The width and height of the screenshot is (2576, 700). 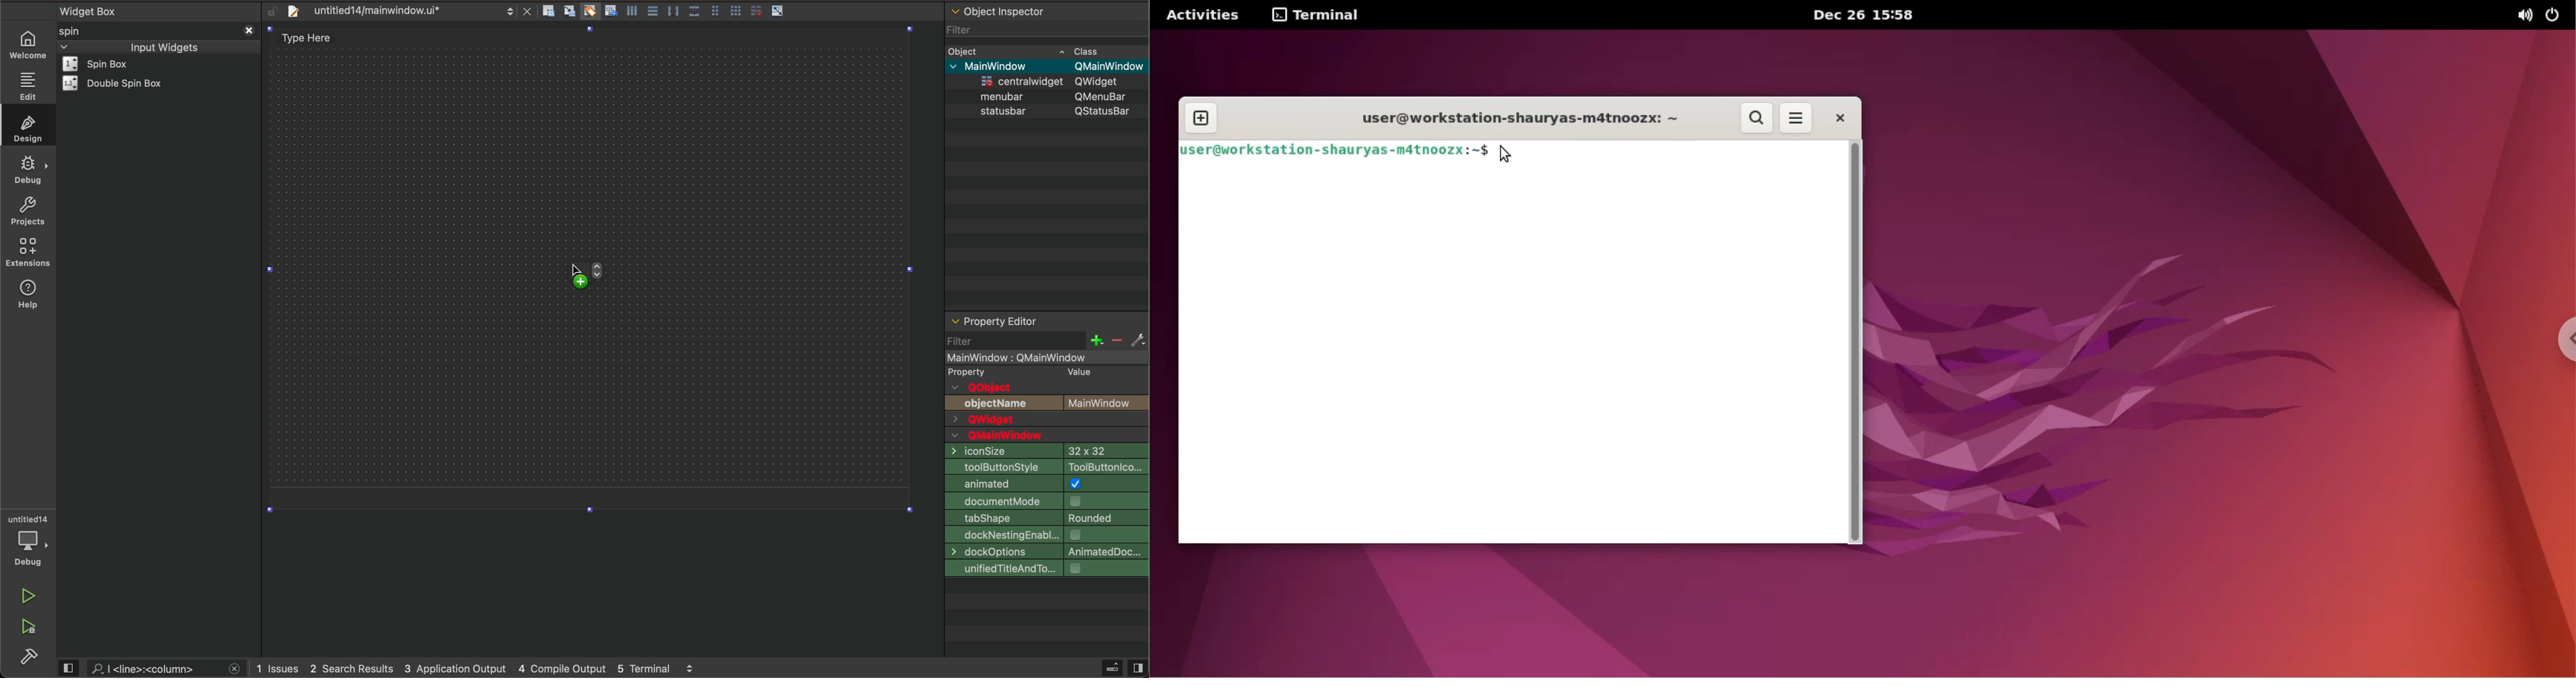 I want to click on document mode, so click(x=1048, y=500).